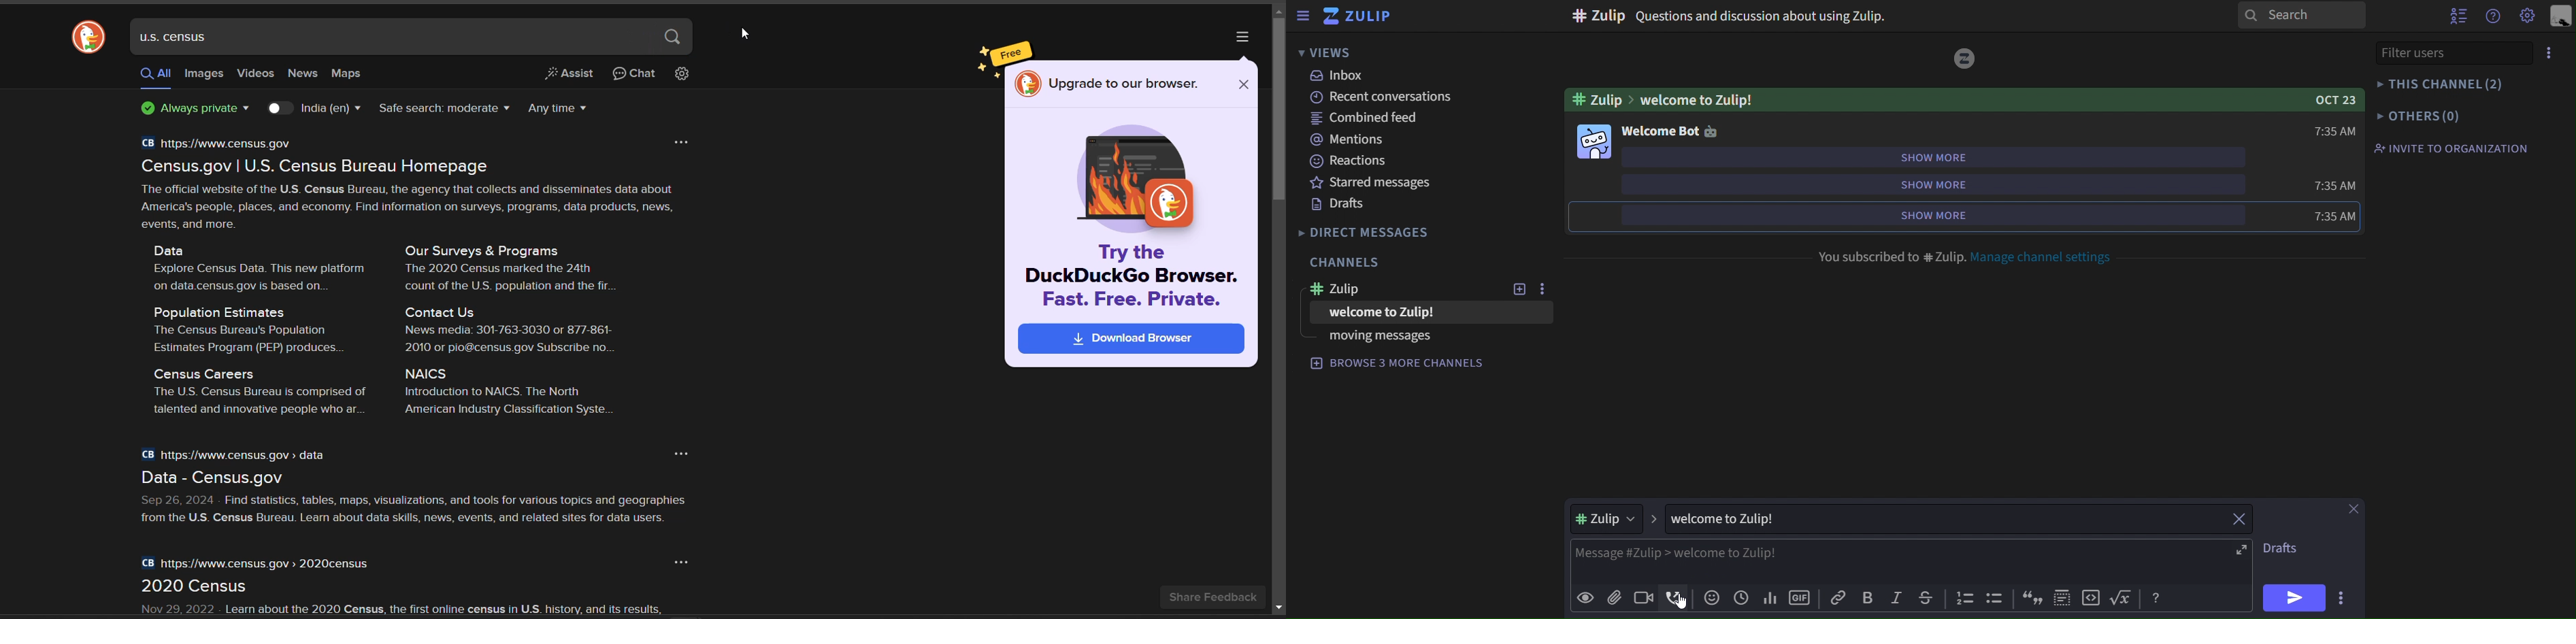 This screenshot has width=2576, height=644. Describe the element at coordinates (369, 608) in the screenshot. I see `Nov 29, 2022 - Learn about the 2020 Census, the first online census in U.S. history, and its results,` at that location.